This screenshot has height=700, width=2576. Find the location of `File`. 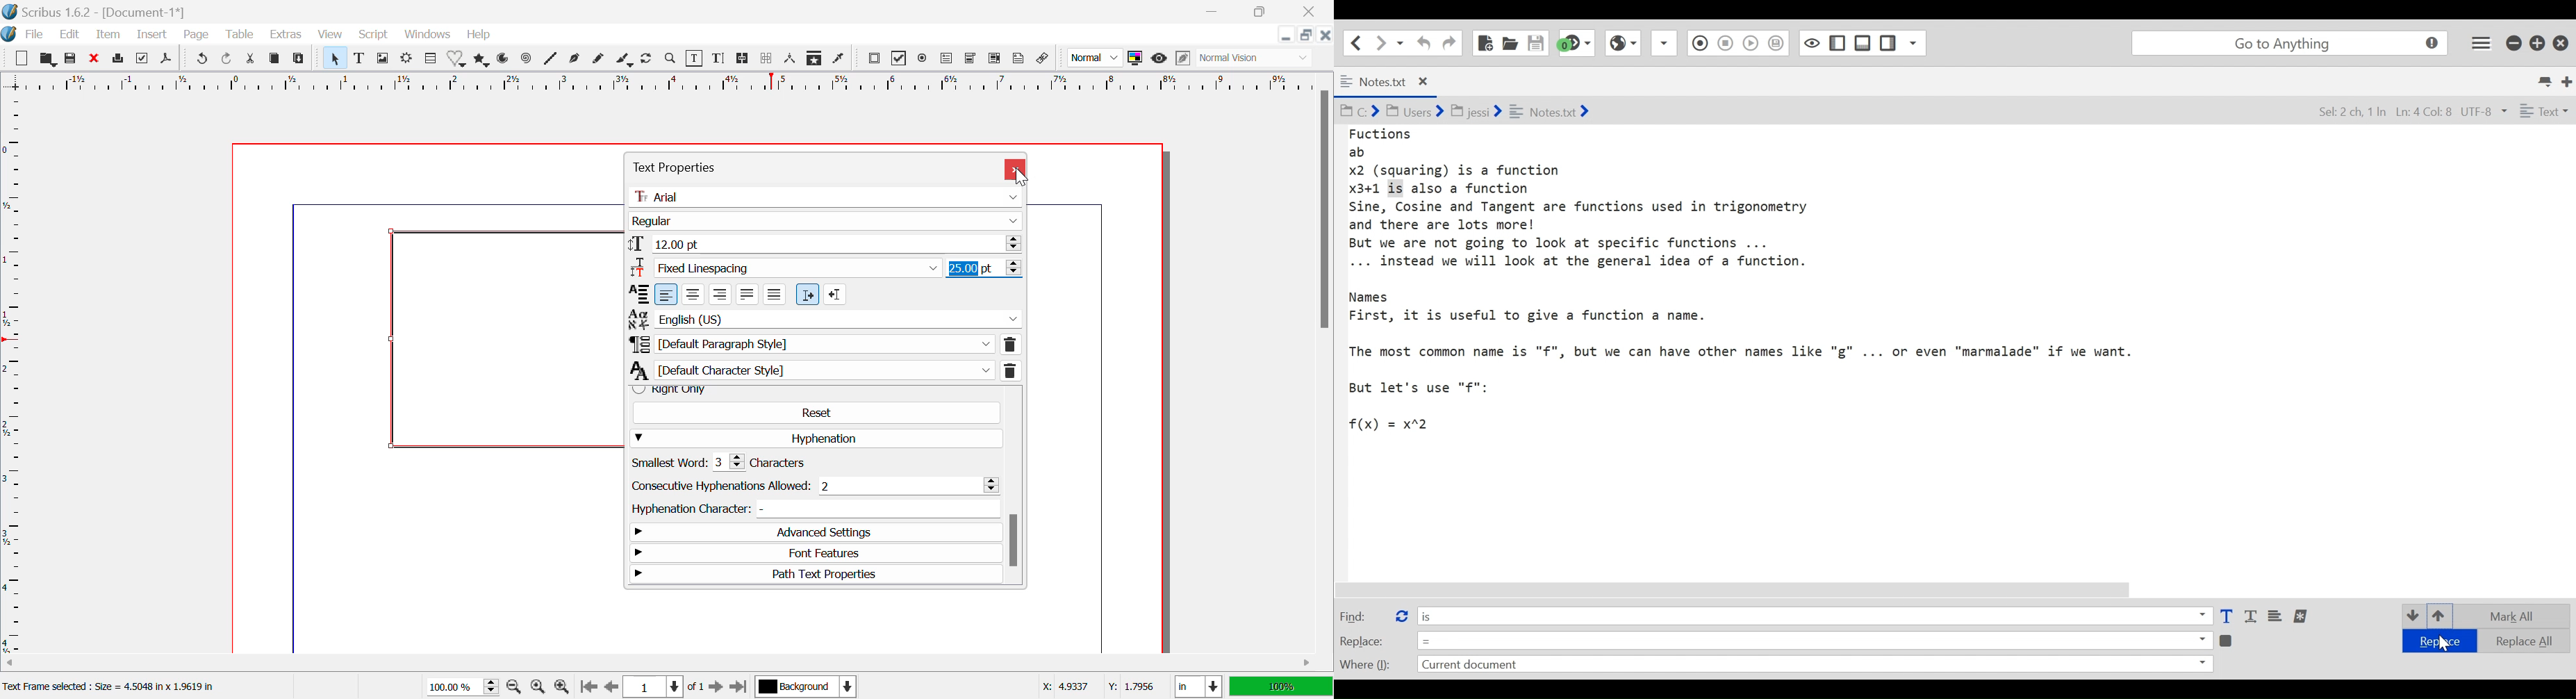

File is located at coordinates (34, 35).